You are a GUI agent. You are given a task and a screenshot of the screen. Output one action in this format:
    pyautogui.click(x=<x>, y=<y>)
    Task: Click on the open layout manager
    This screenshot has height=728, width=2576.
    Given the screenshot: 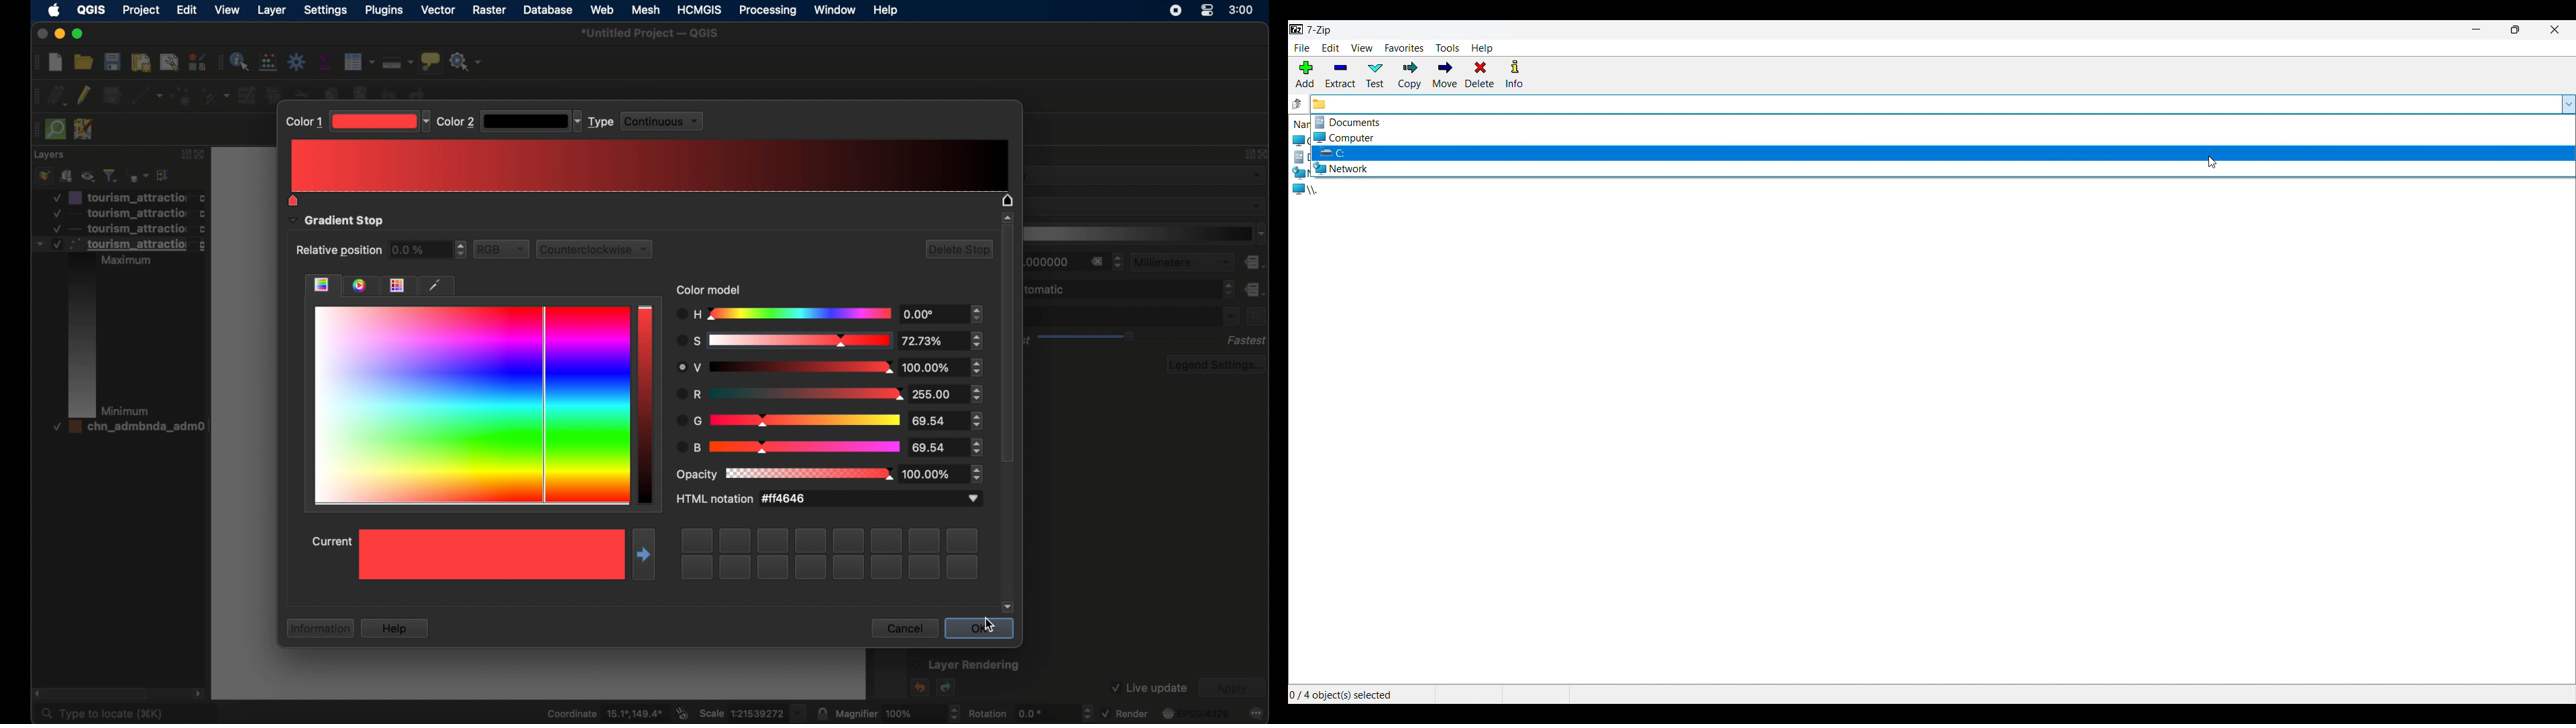 What is the action you would take?
    pyautogui.click(x=169, y=63)
    